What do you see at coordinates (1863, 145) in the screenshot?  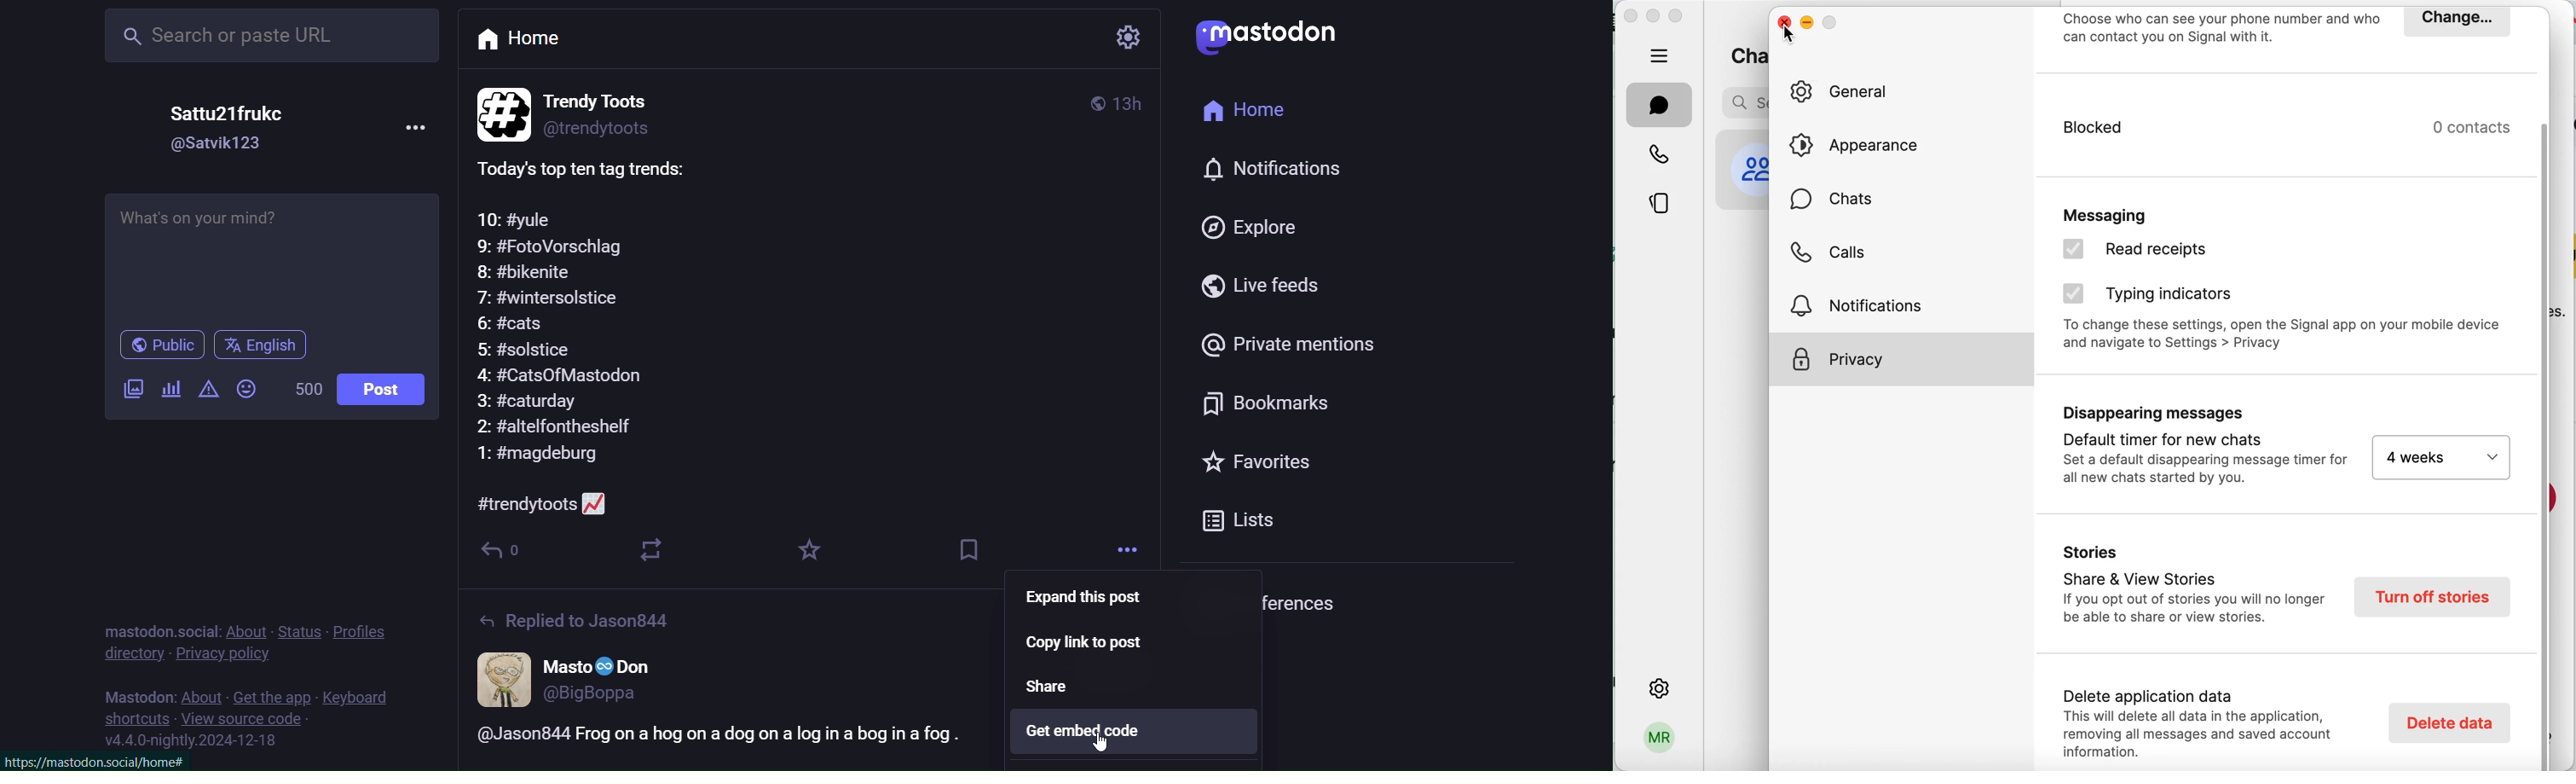 I see `appearance` at bounding box center [1863, 145].